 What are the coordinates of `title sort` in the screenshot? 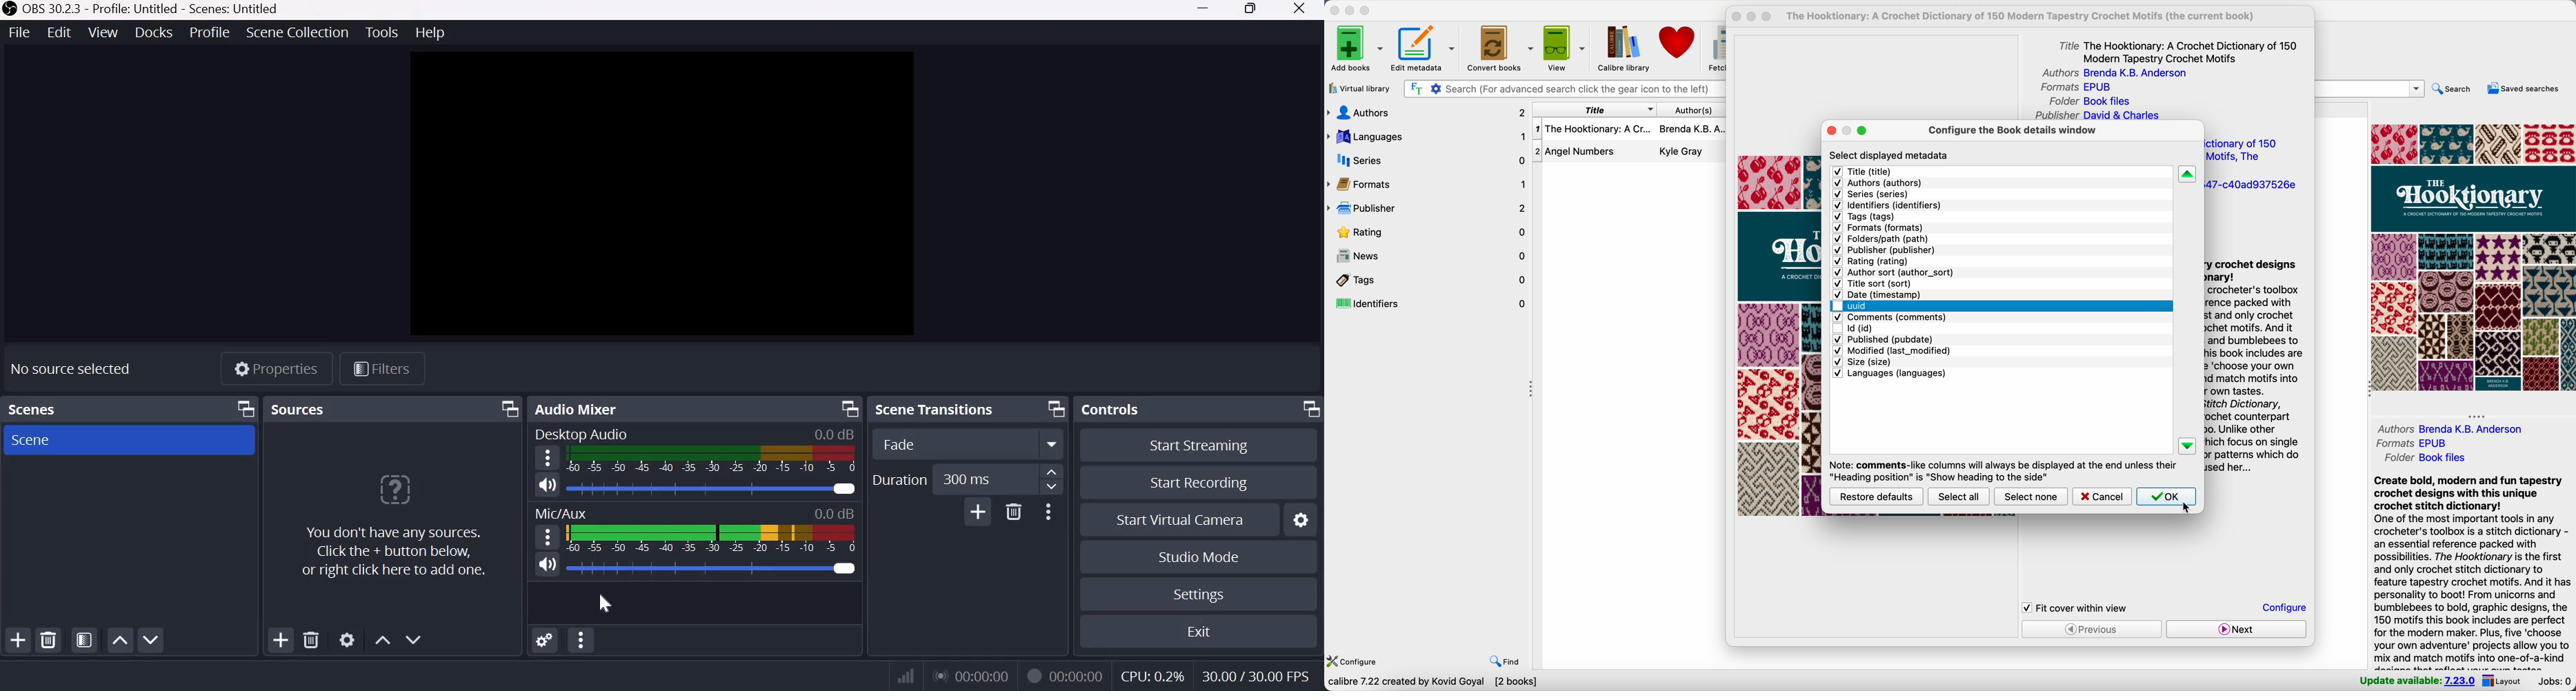 It's located at (2246, 150).